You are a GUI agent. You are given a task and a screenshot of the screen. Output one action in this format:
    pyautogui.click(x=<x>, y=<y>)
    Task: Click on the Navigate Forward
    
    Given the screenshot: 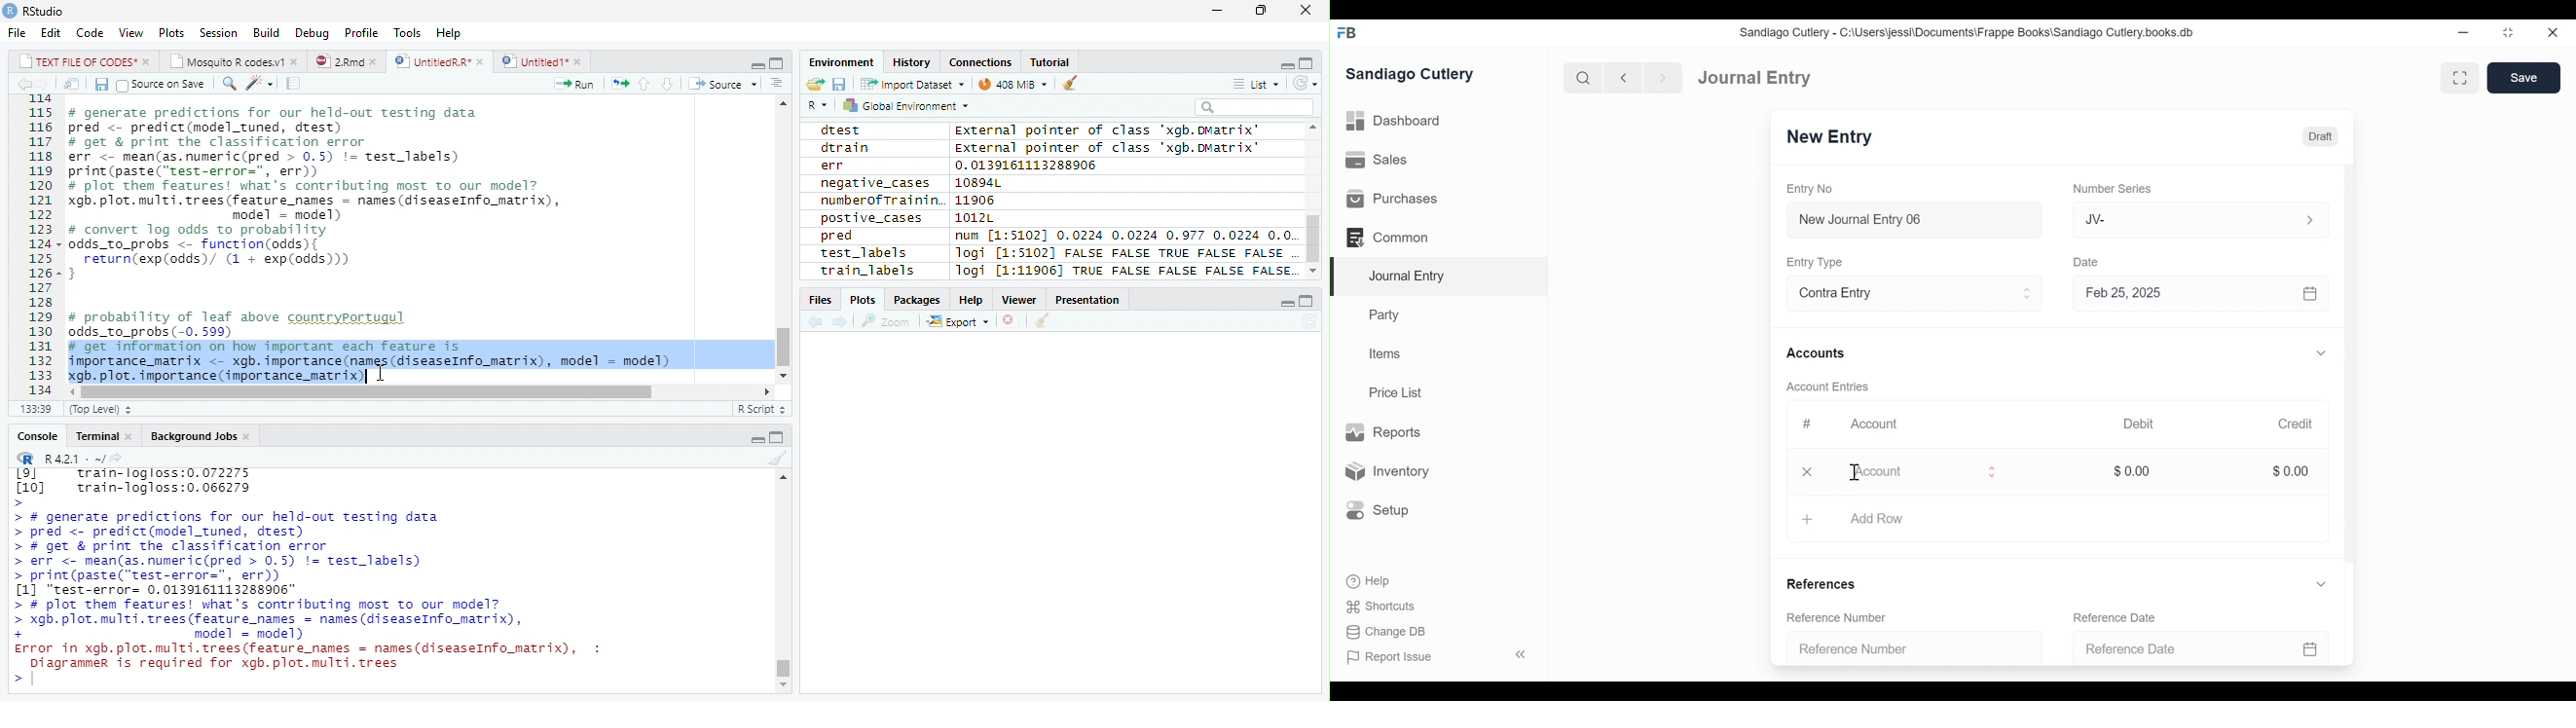 What is the action you would take?
    pyautogui.click(x=1663, y=79)
    